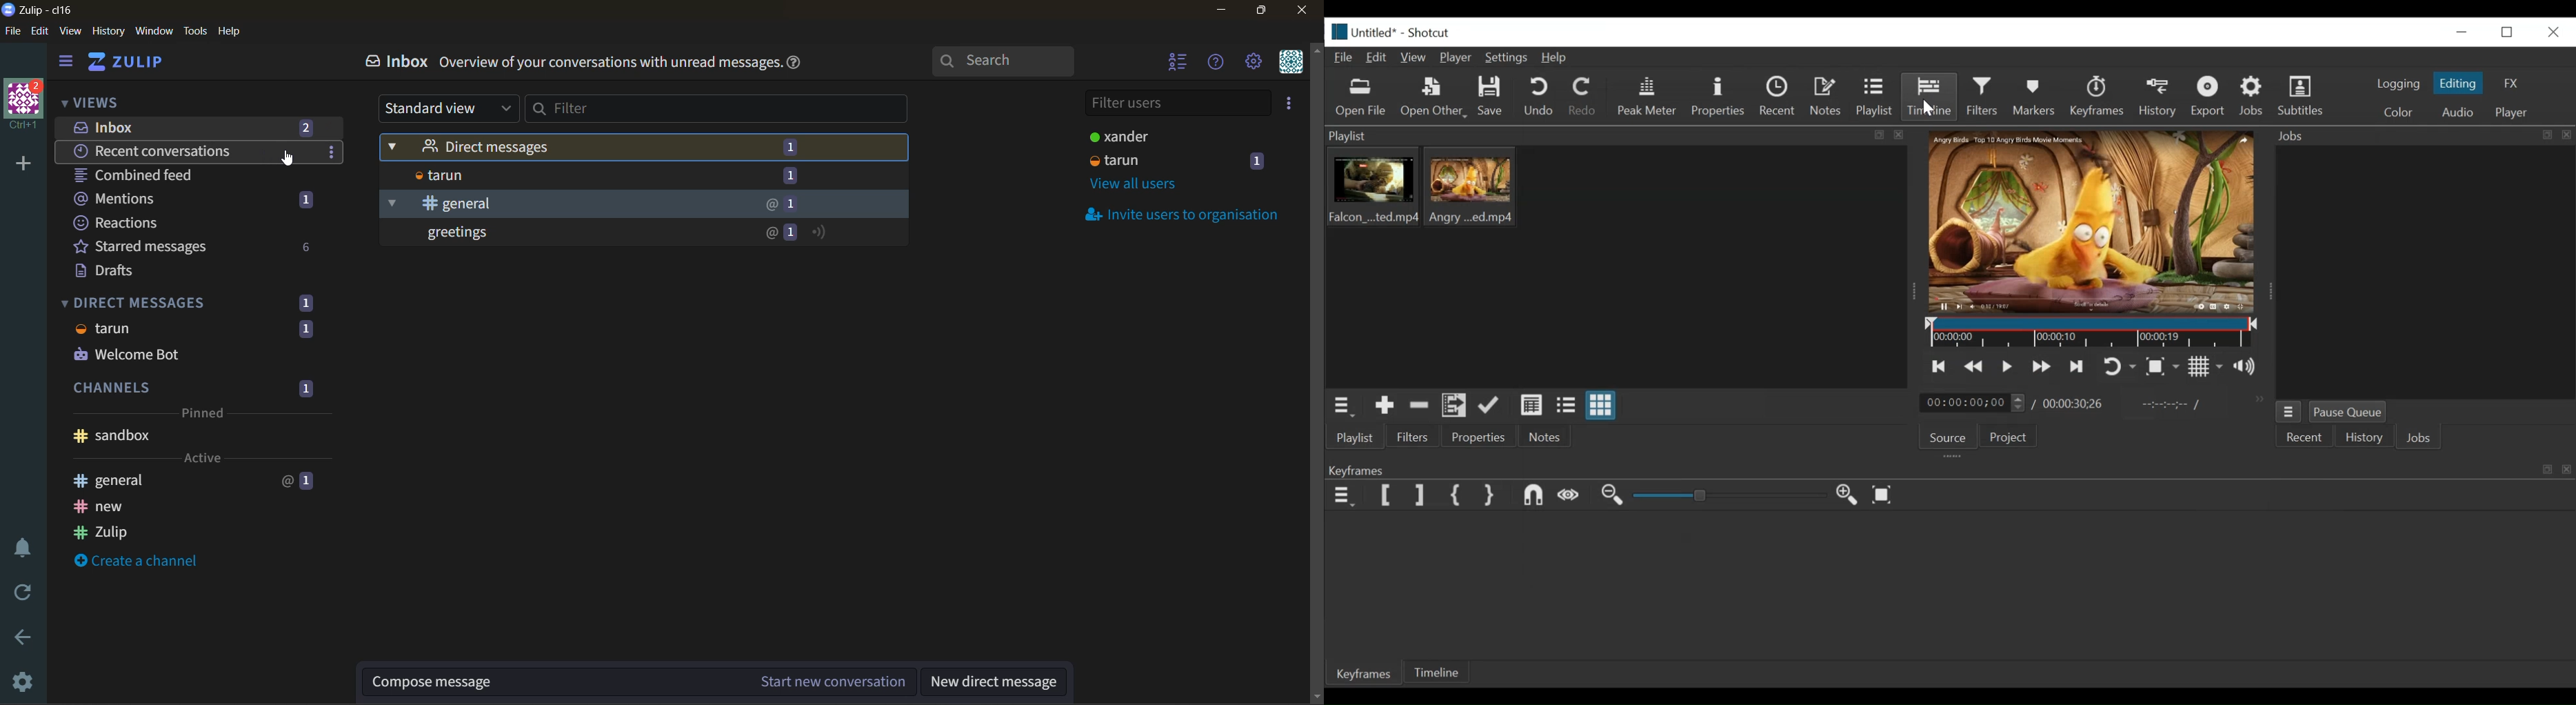  What do you see at coordinates (2457, 112) in the screenshot?
I see `Audio` at bounding box center [2457, 112].